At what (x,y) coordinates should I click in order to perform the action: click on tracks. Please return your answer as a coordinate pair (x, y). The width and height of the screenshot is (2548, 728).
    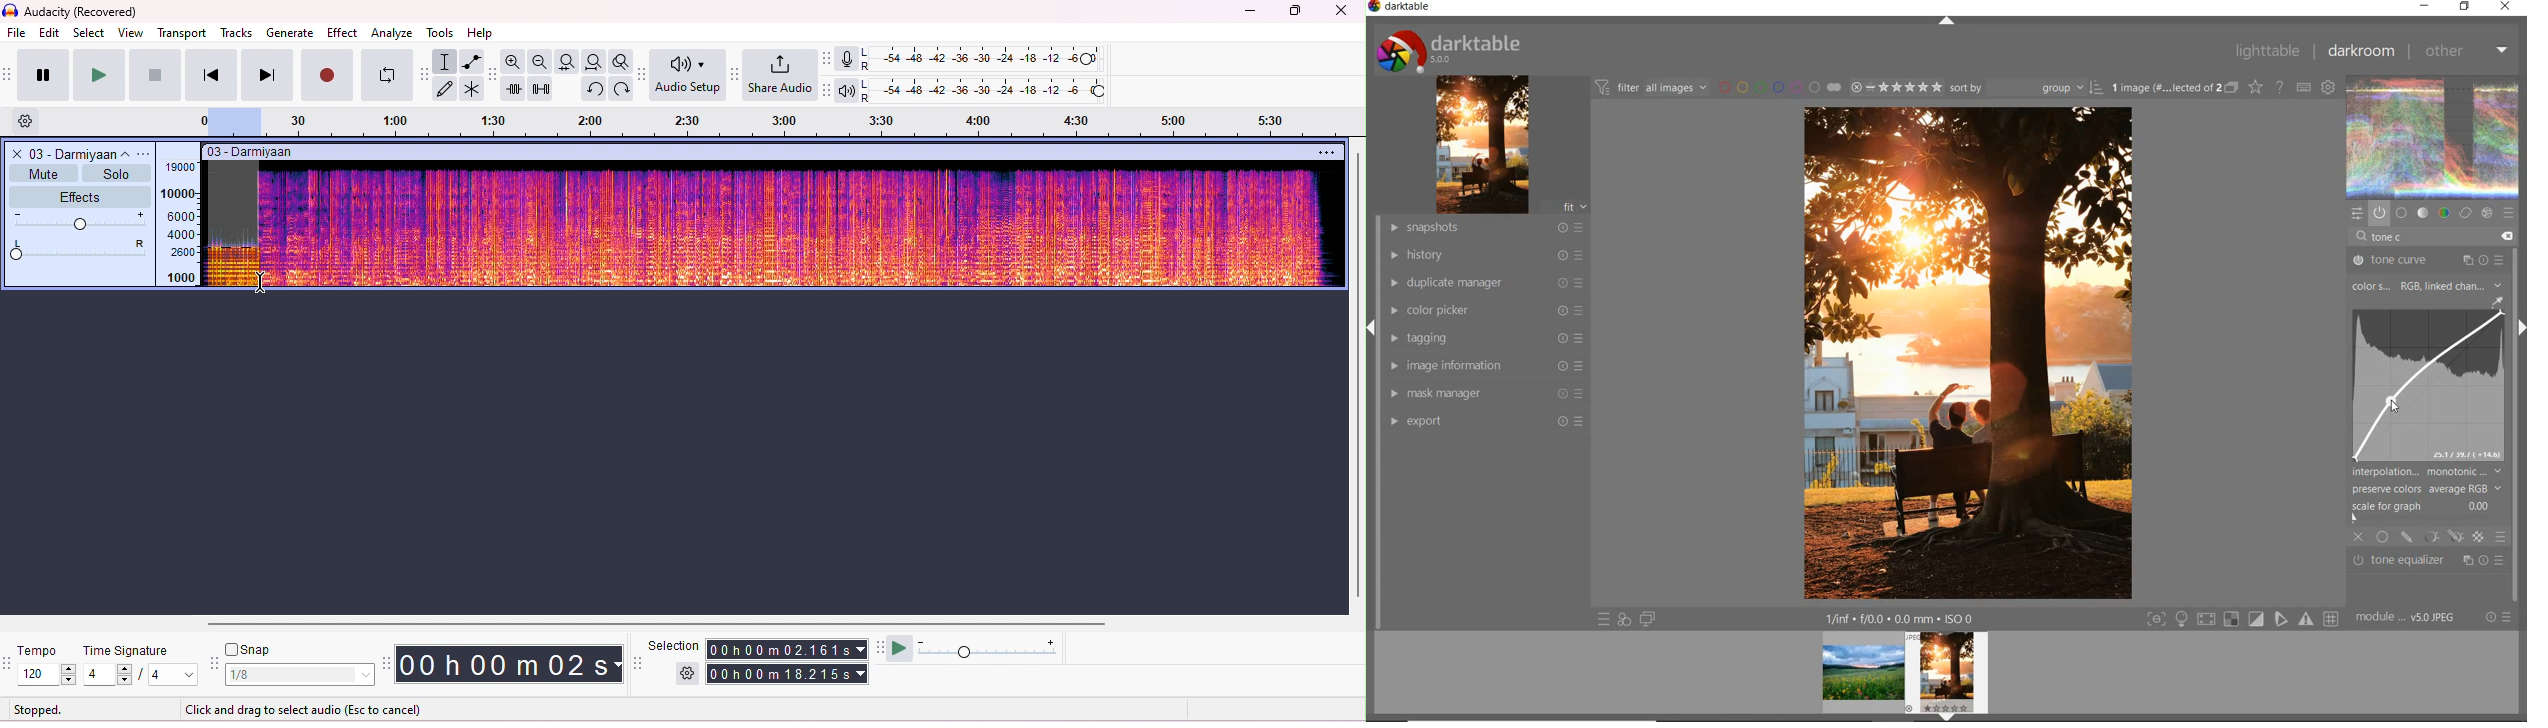
    Looking at the image, I should click on (237, 34).